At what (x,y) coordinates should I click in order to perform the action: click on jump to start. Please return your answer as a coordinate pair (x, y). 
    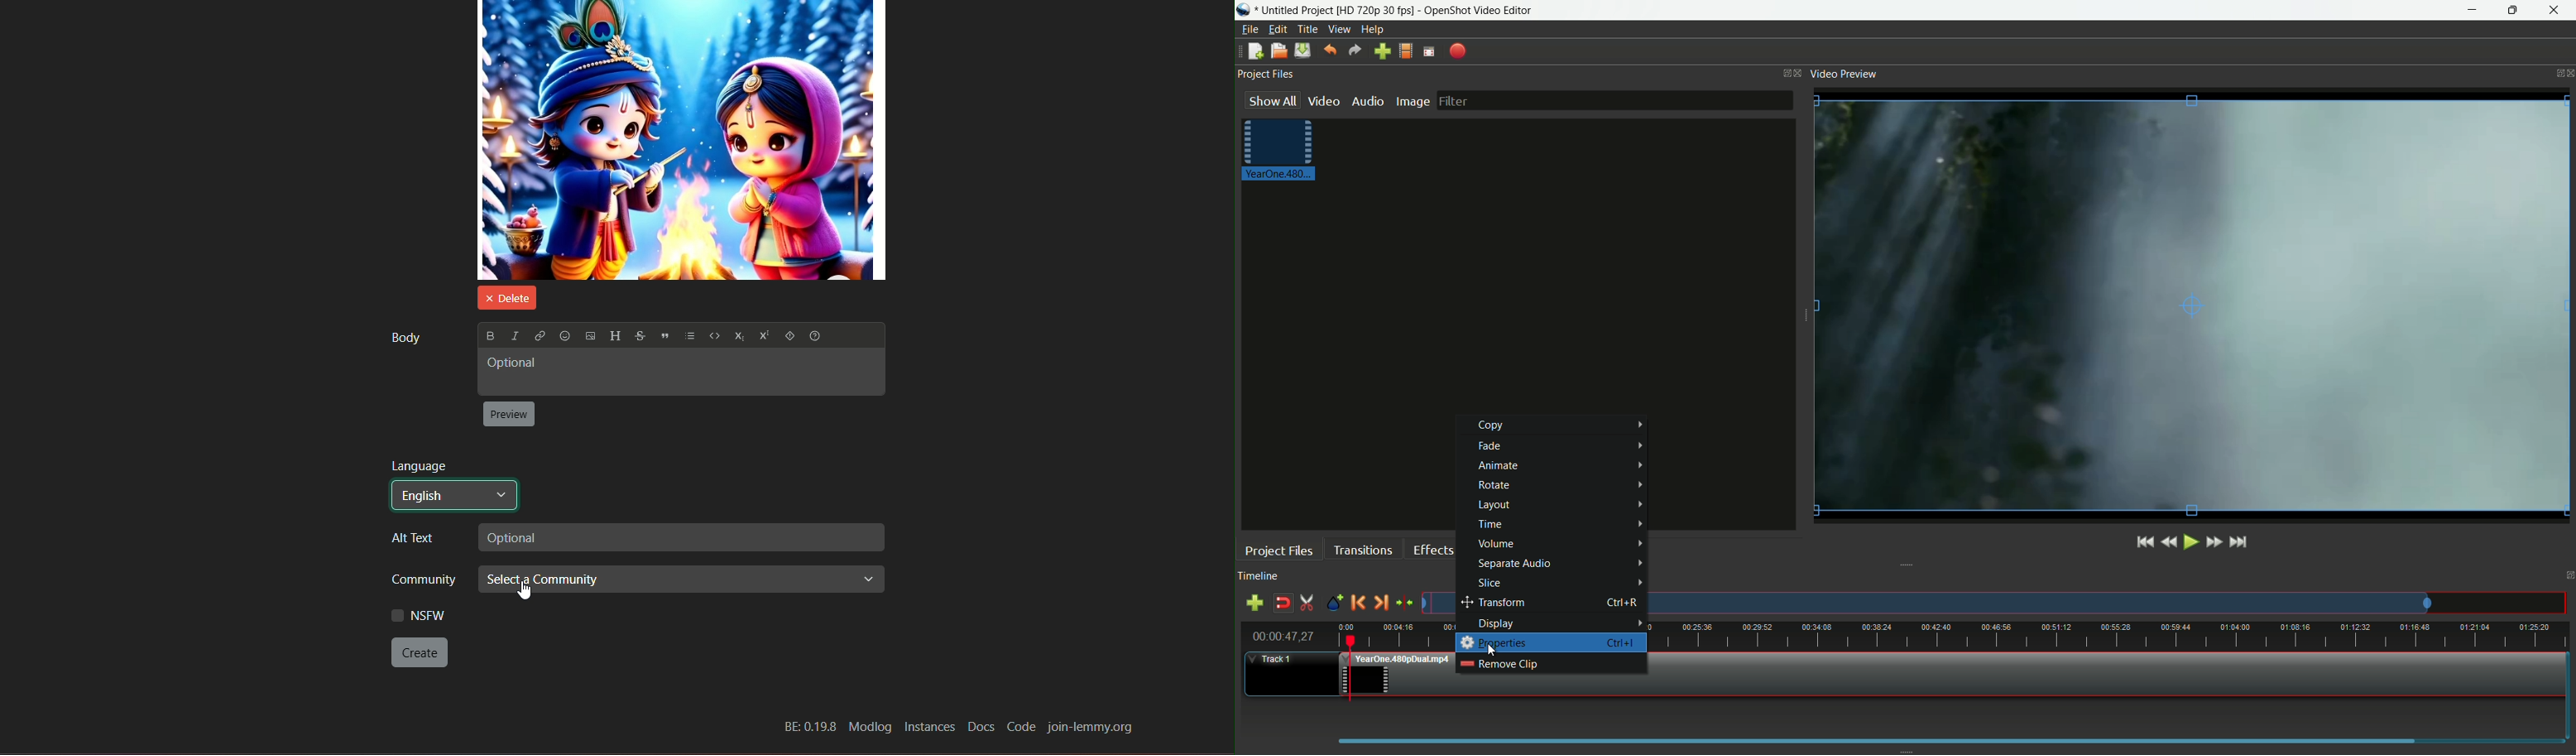
    Looking at the image, I should click on (2144, 543).